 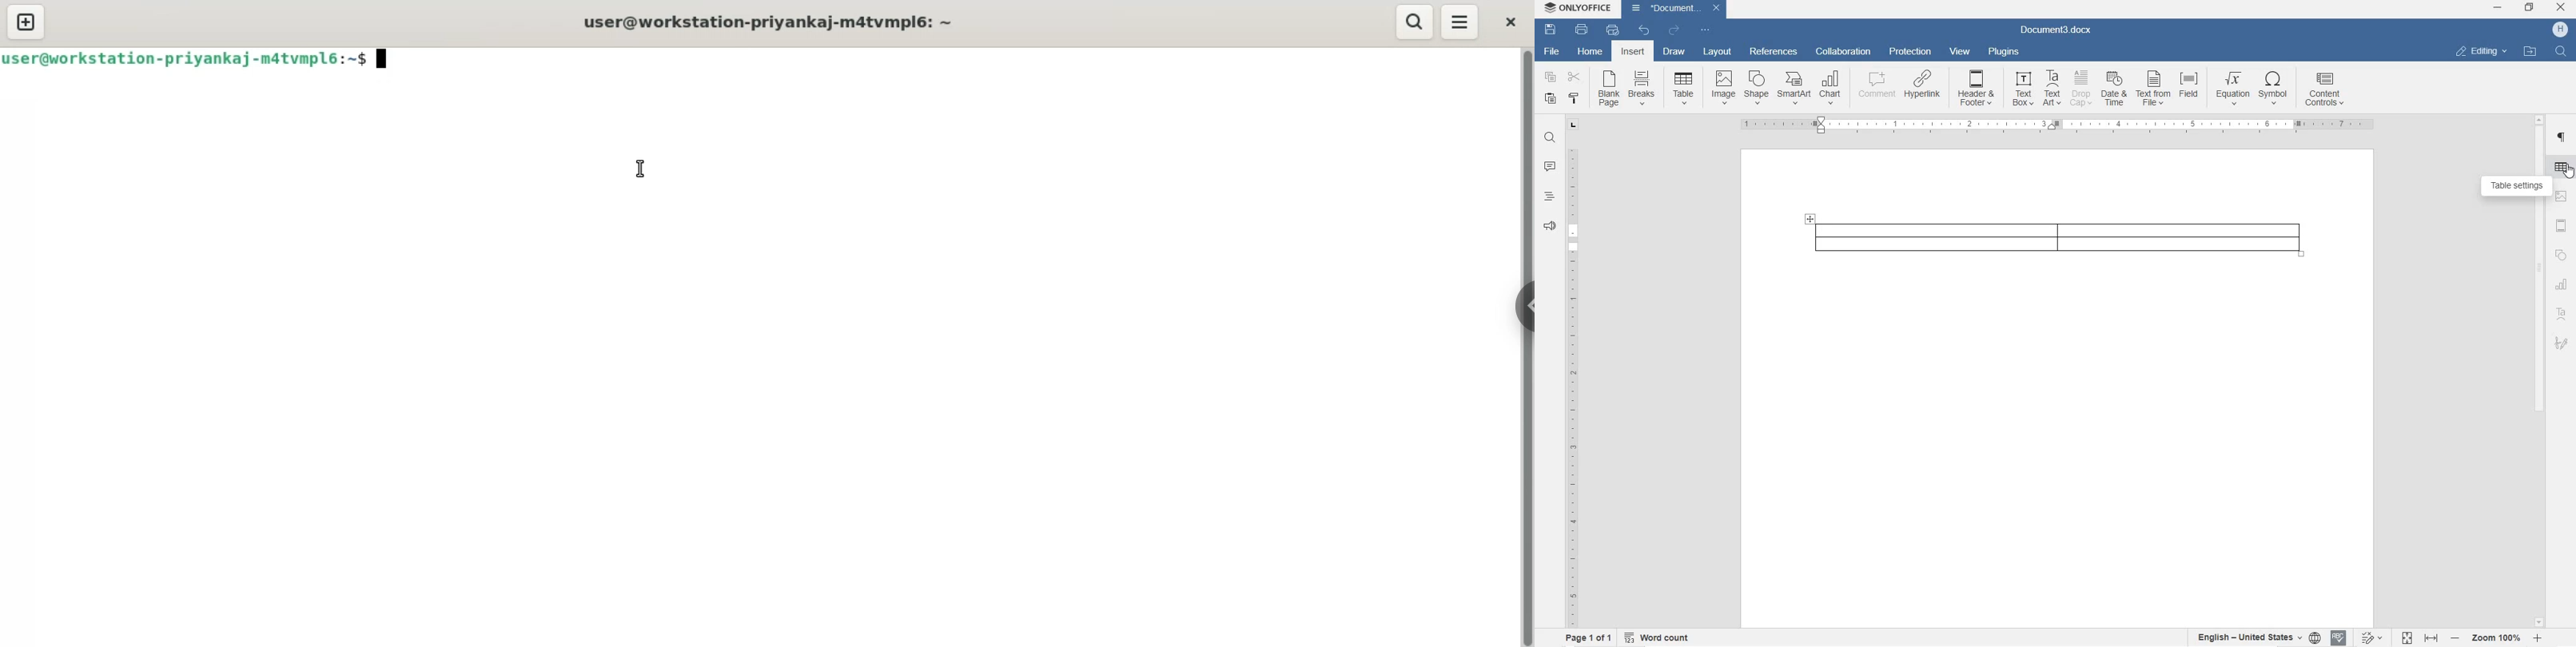 What do you see at coordinates (1718, 53) in the screenshot?
I see `LAYOUT` at bounding box center [1718, 53].